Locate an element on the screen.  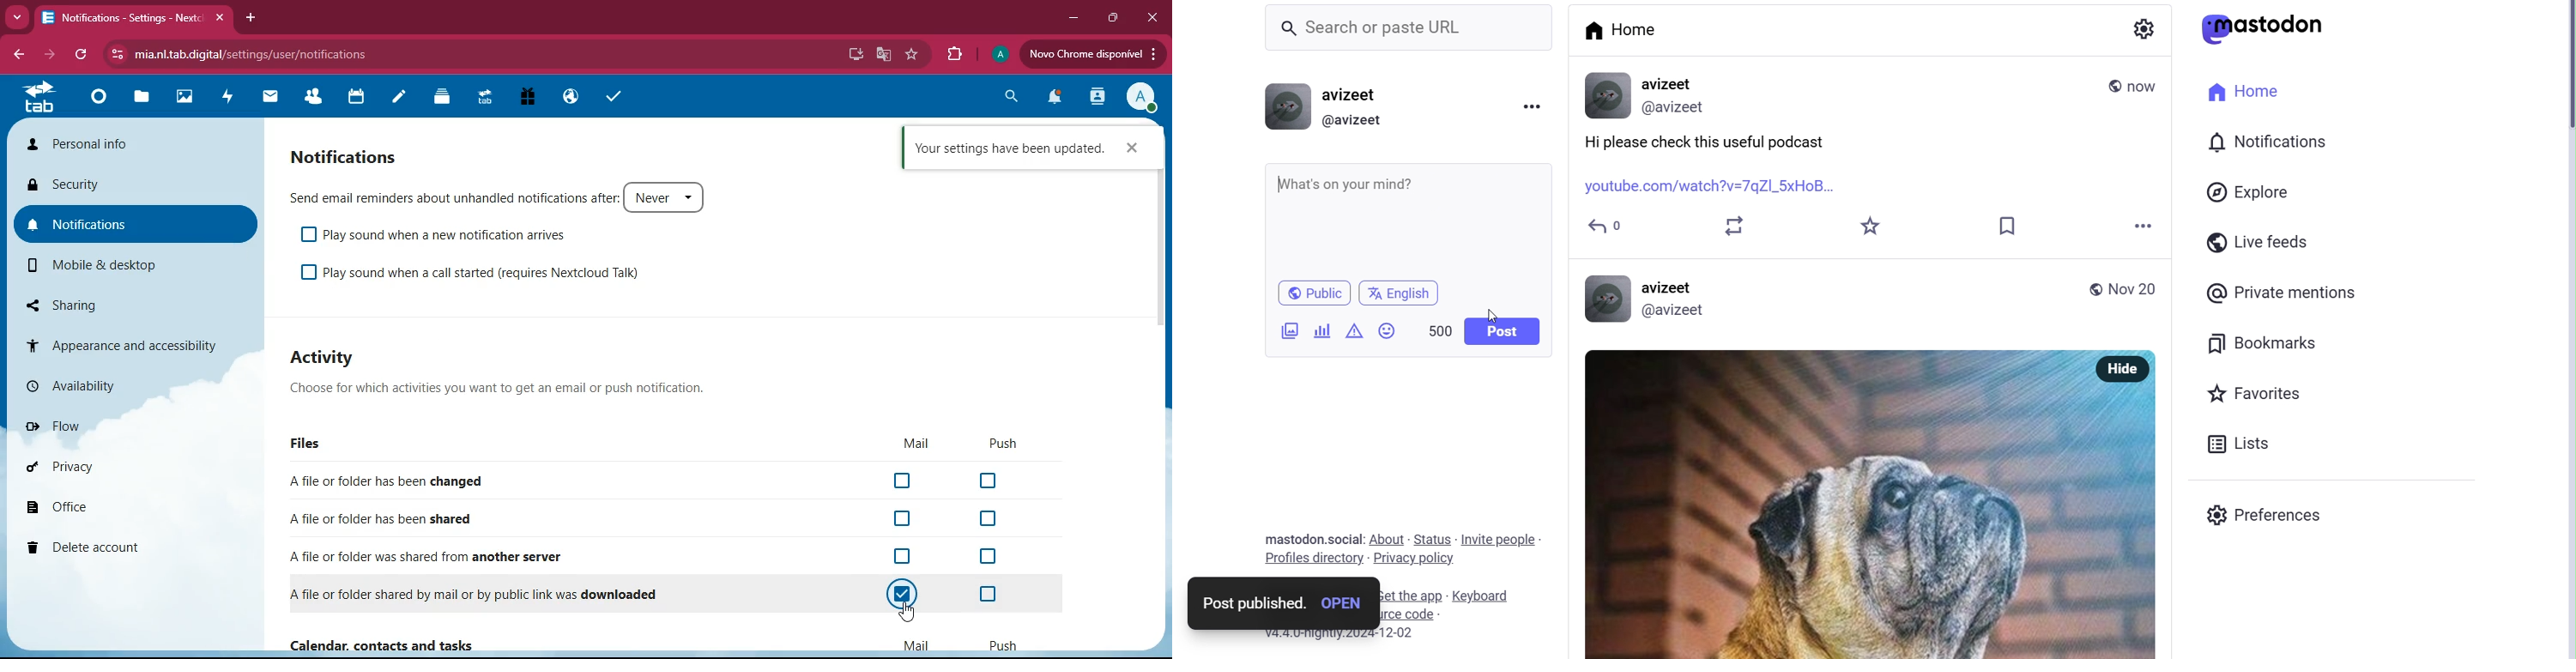
boost is located at coordinates (1737, 226).